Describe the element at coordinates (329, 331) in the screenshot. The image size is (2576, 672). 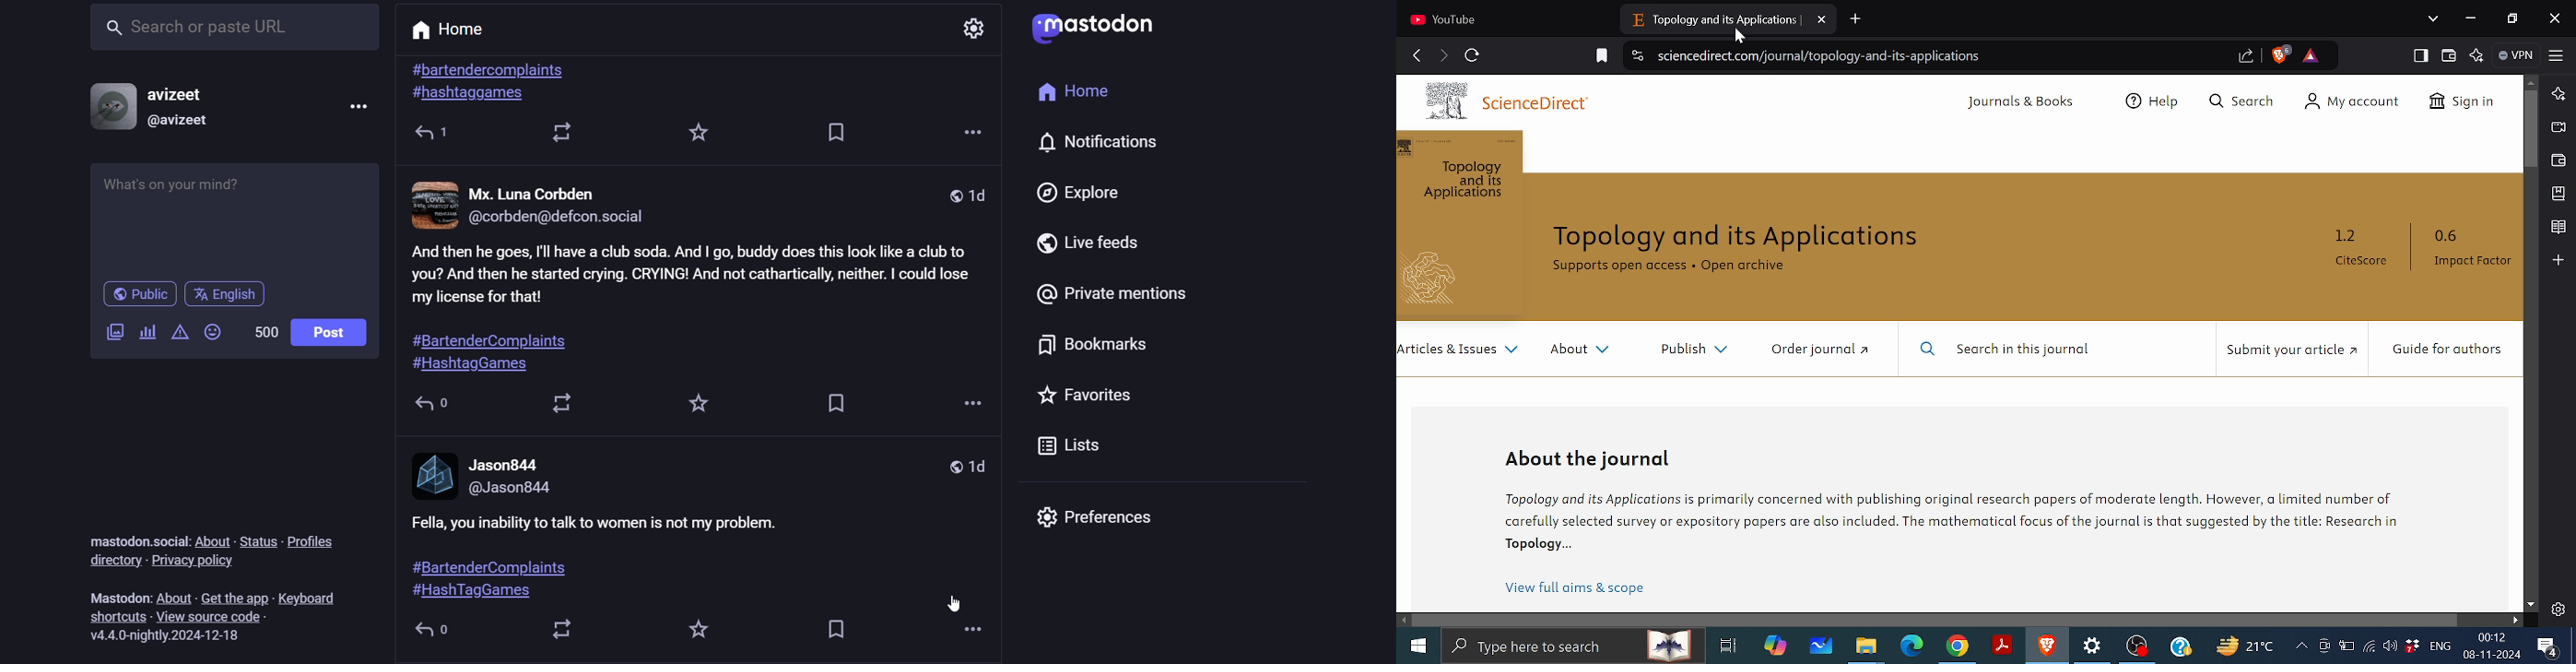
I see `post` at that location.